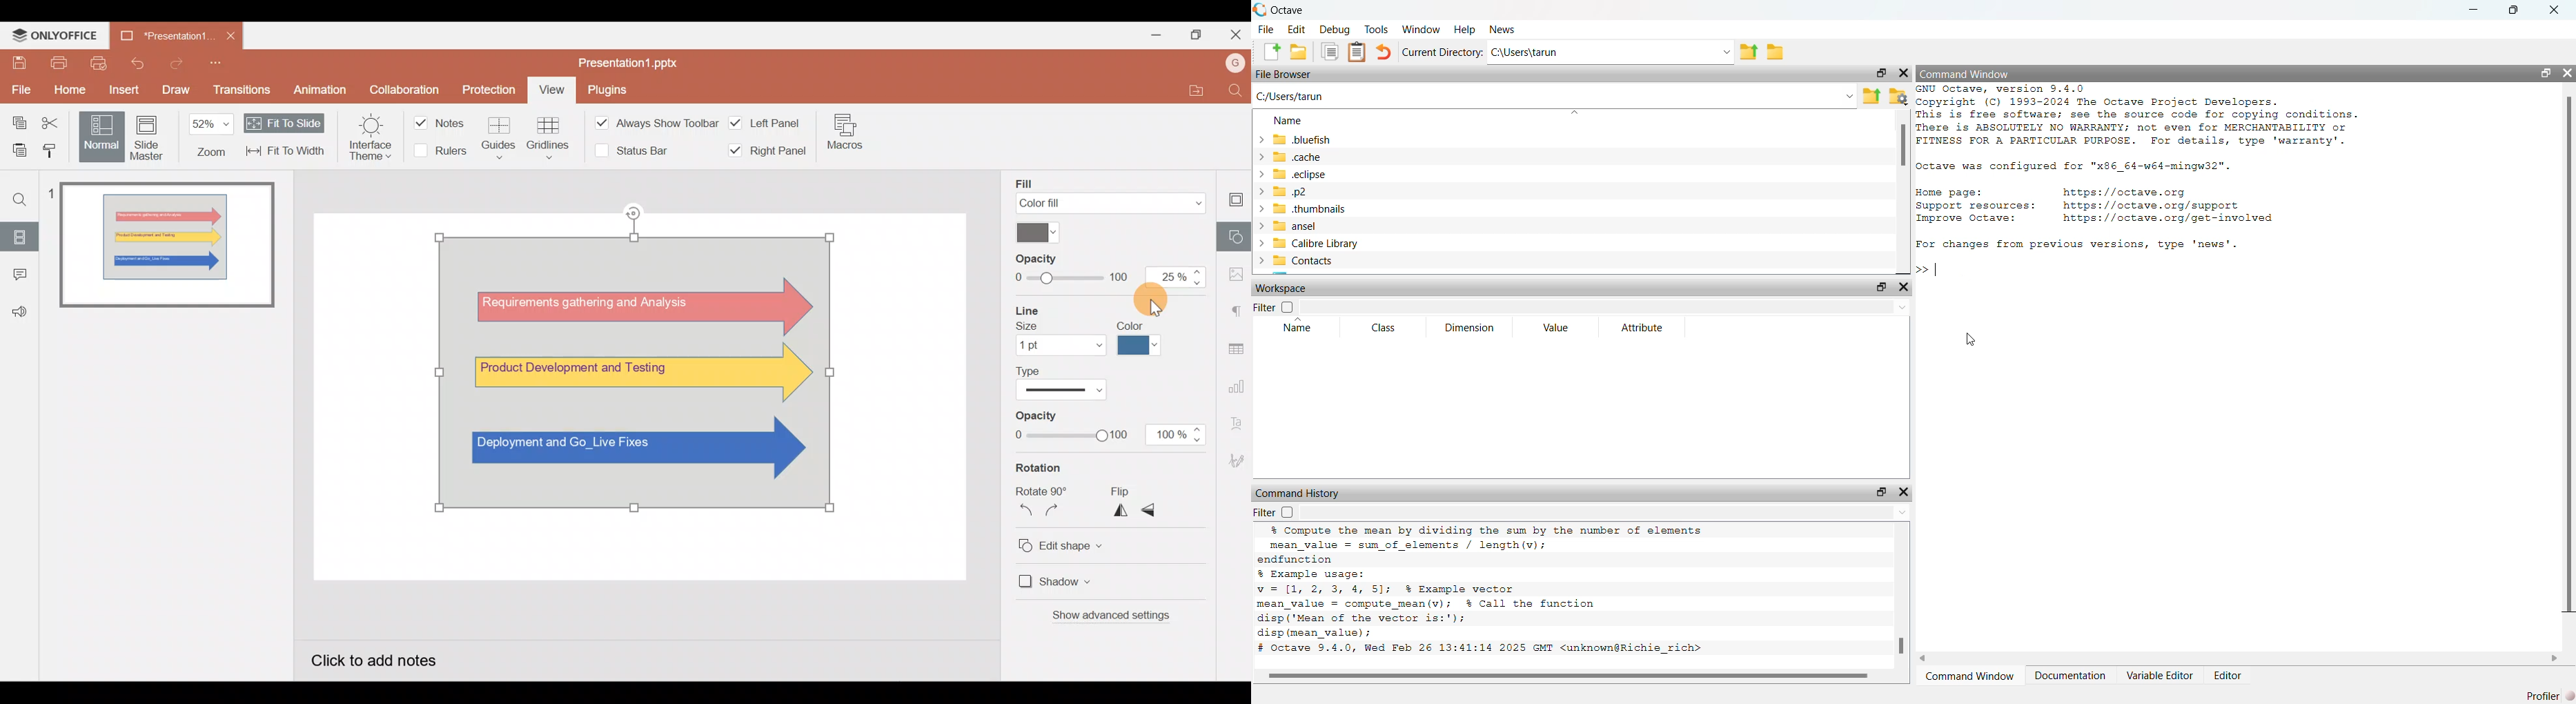 Image resolution: width=2576 pixels, height=728 pixels. I want to click on tools, so click(1377, 28).